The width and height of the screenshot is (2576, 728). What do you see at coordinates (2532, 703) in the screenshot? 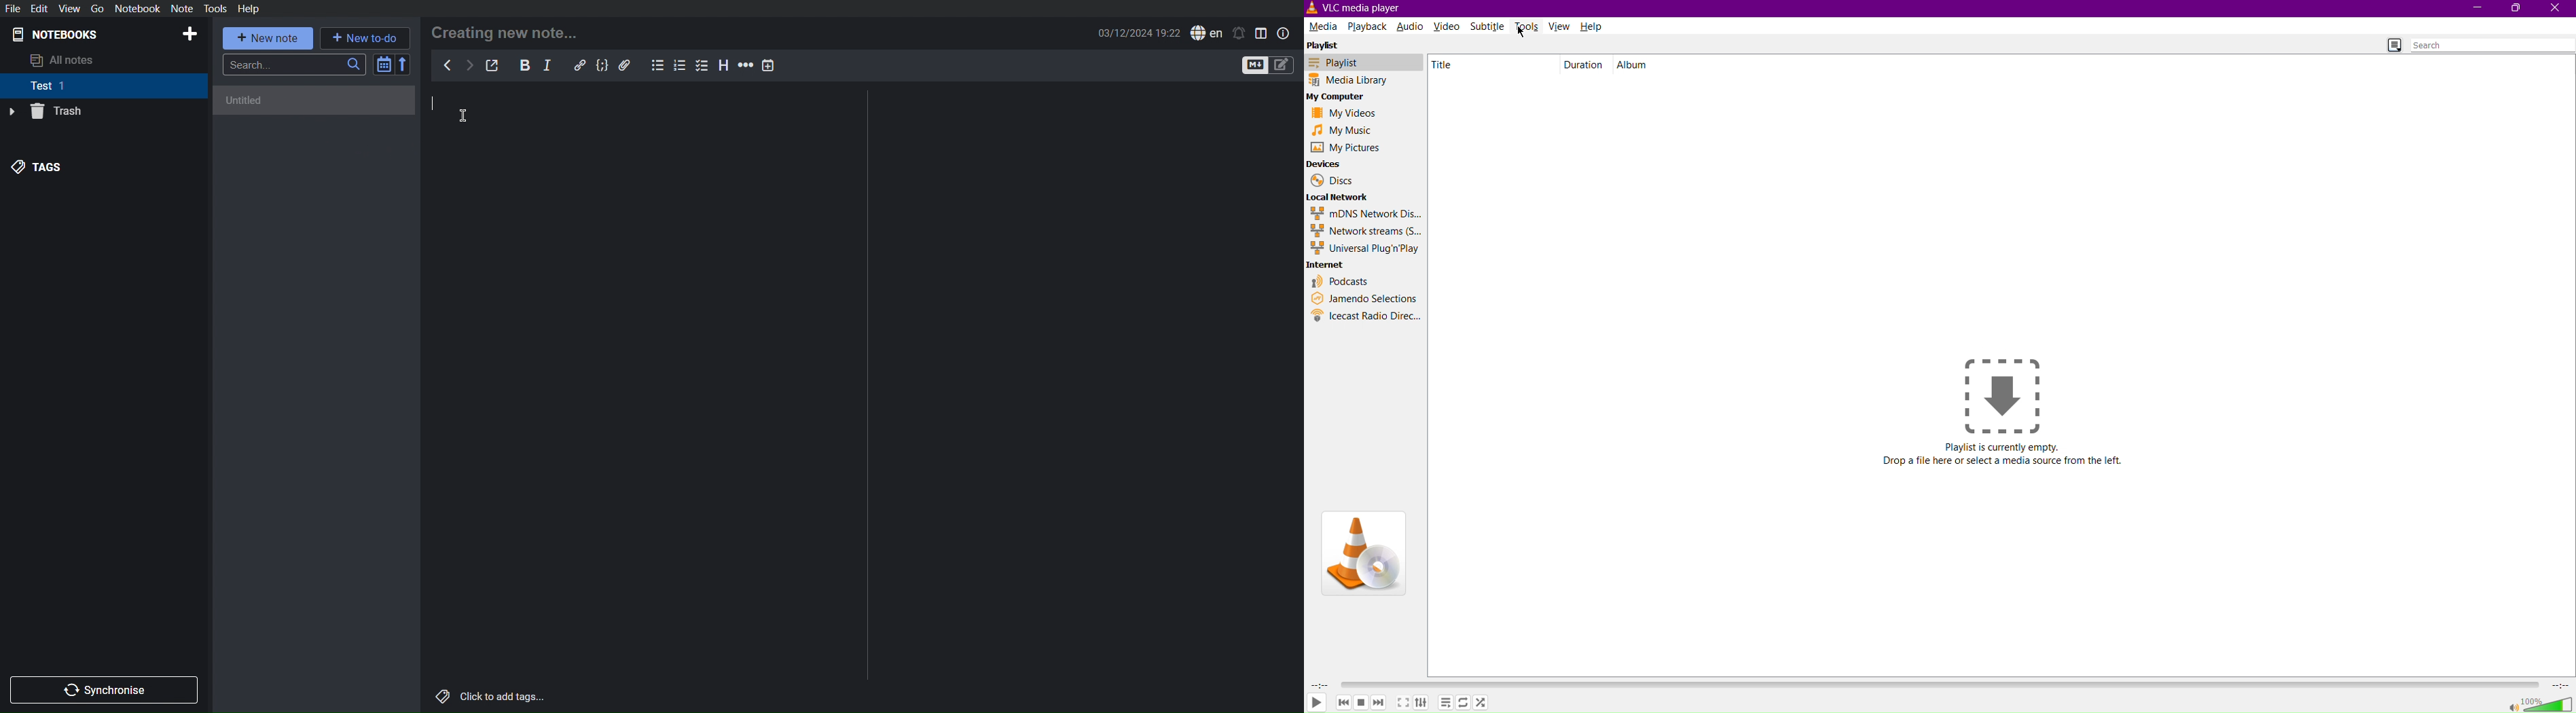
I see `Volume` at bounding box center [2532, 703].